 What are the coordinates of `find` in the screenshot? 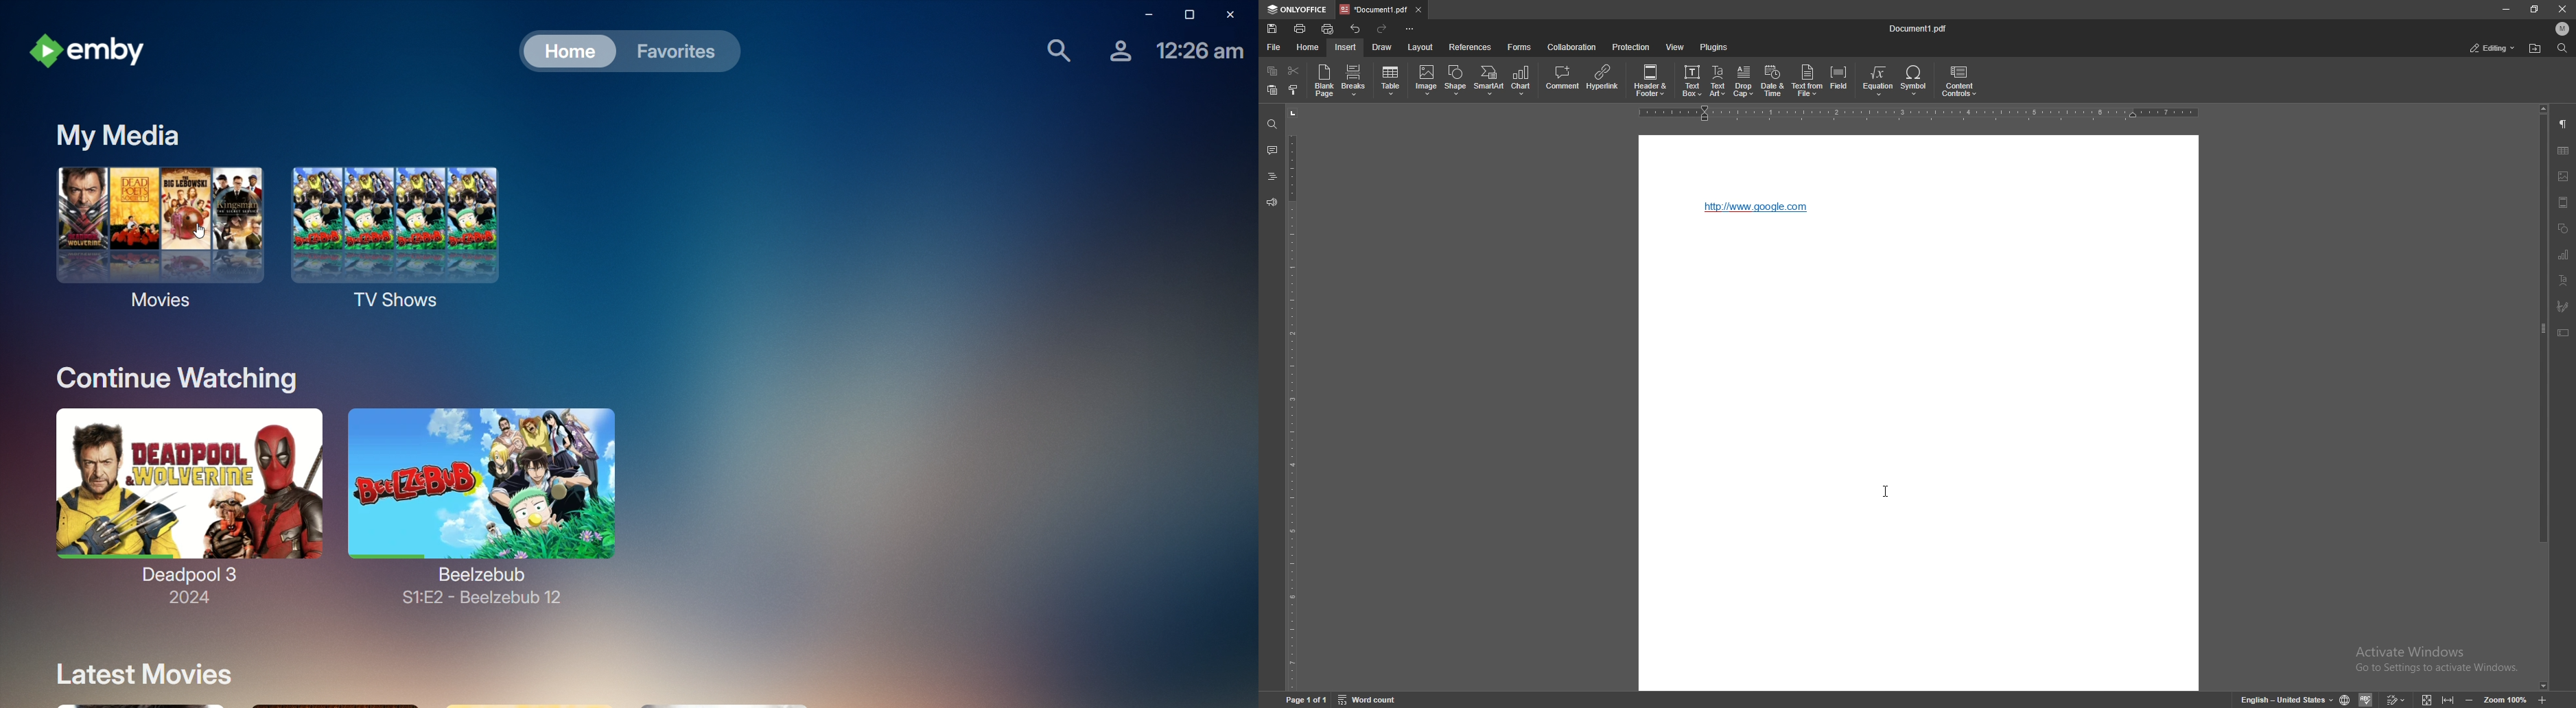 It's located at (2562, 48).